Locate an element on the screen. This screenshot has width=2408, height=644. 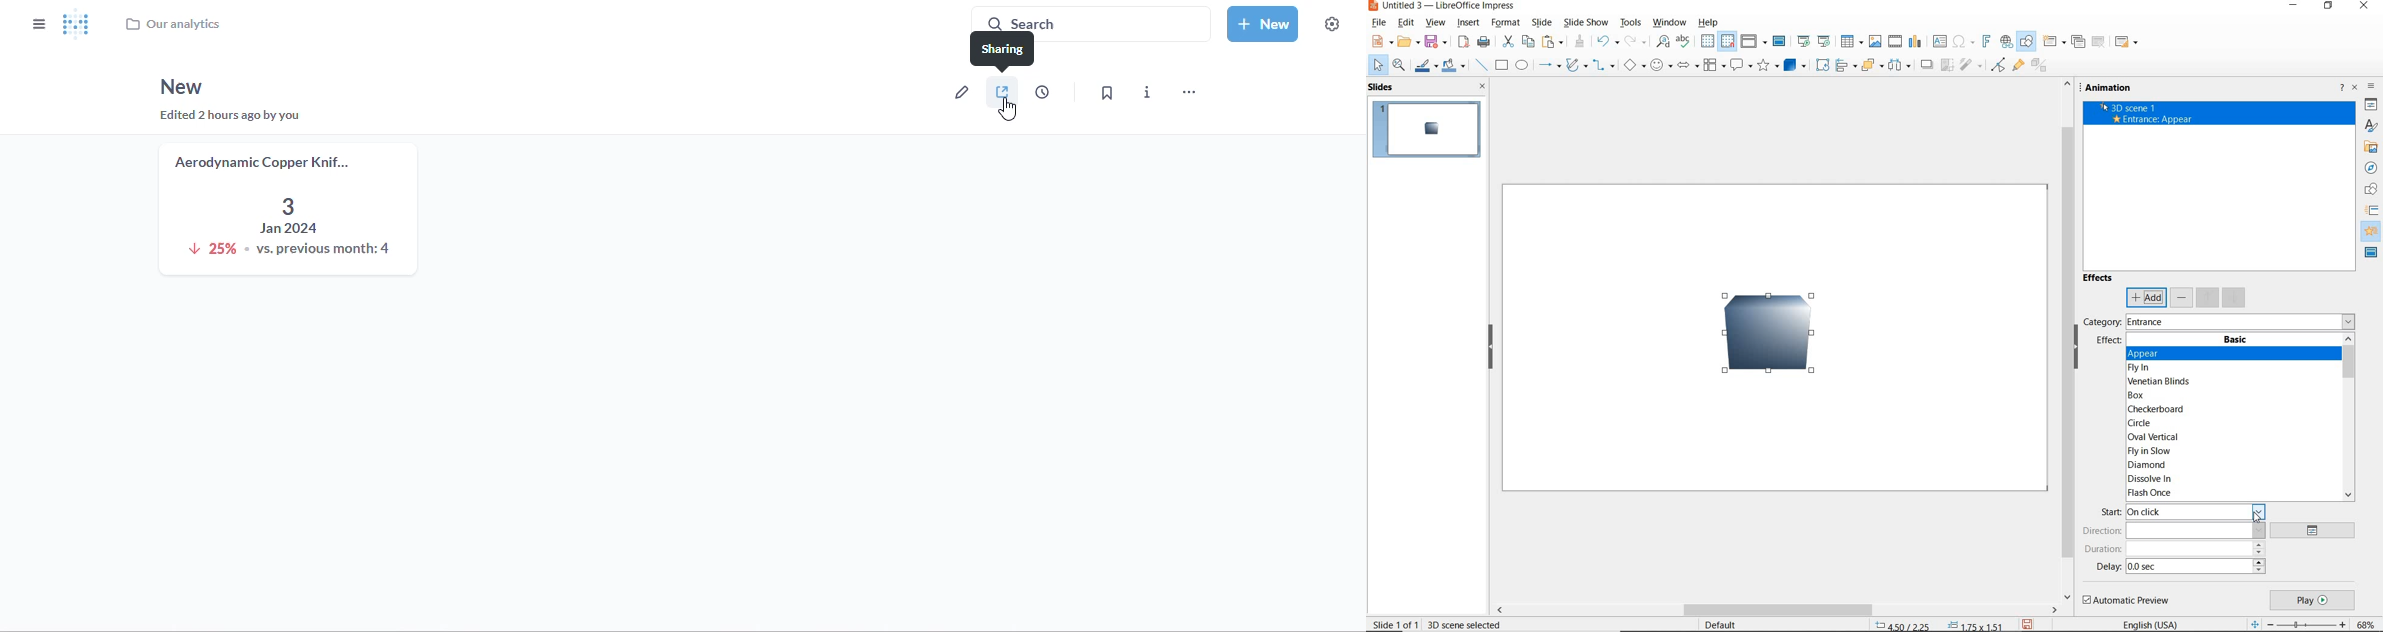
show gluepoint functions is located at coordinates (2018, 67).